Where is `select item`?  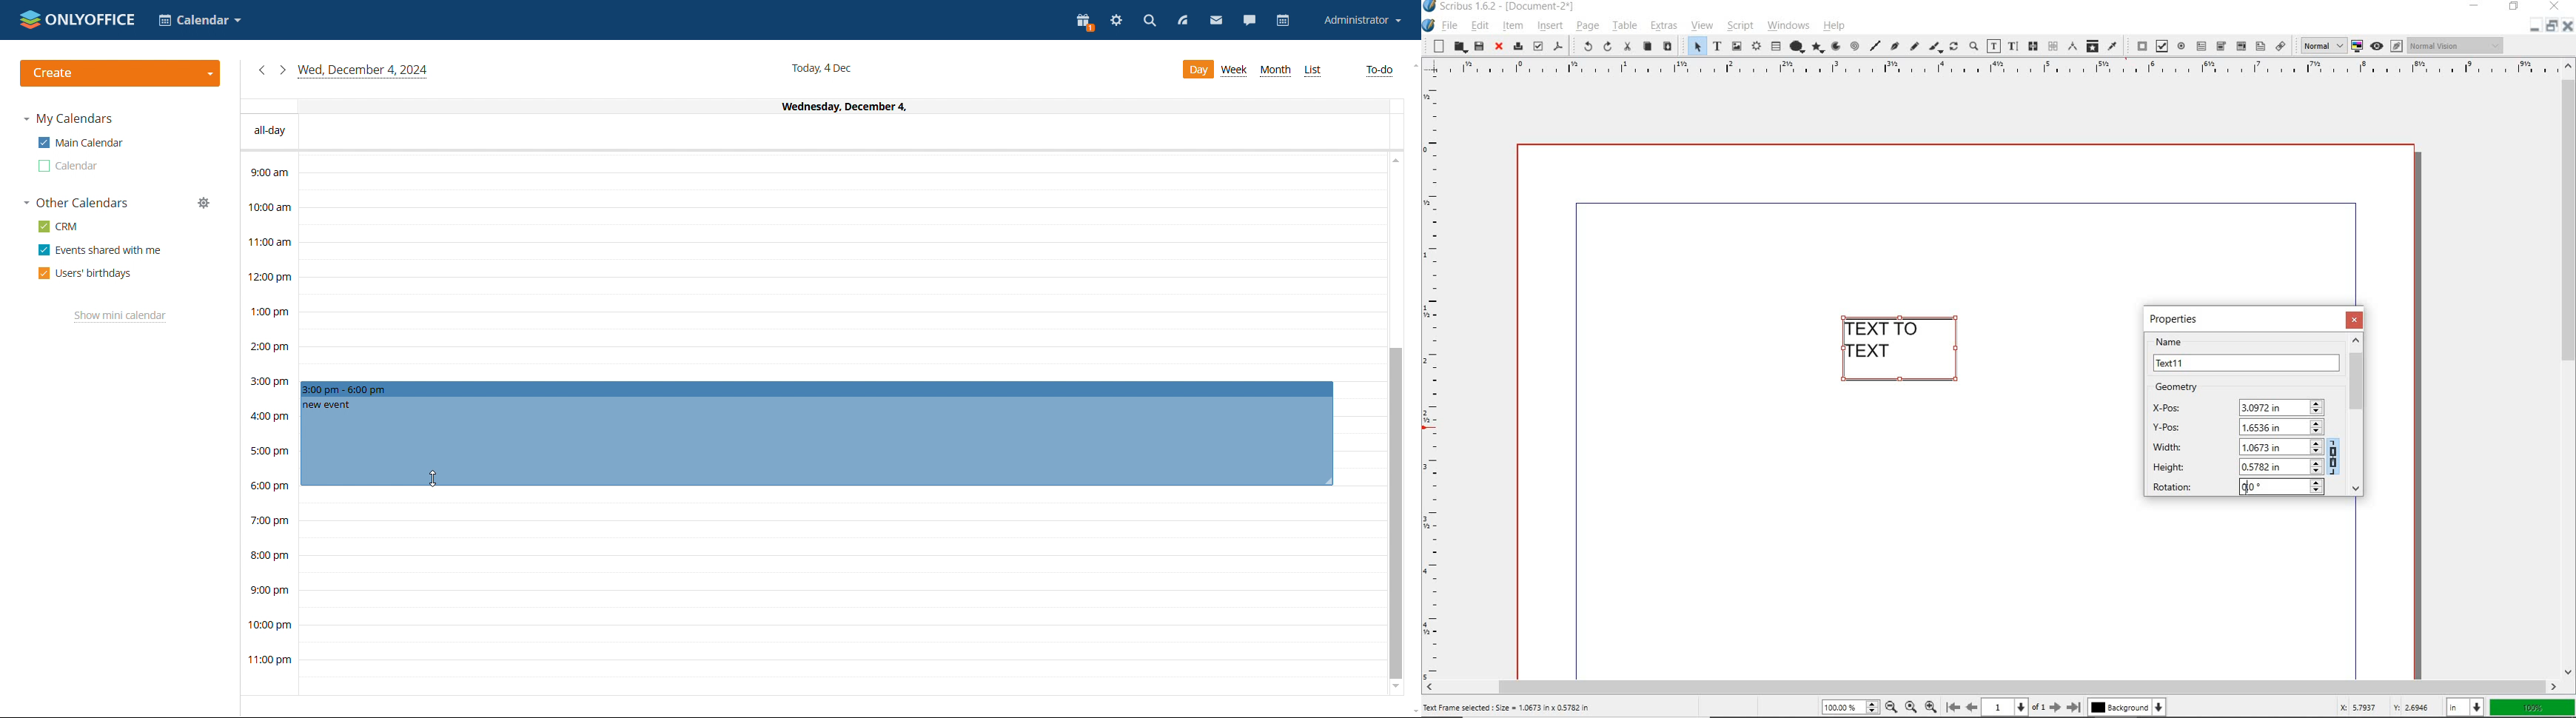
select item is located at coordinates (1694, 45).